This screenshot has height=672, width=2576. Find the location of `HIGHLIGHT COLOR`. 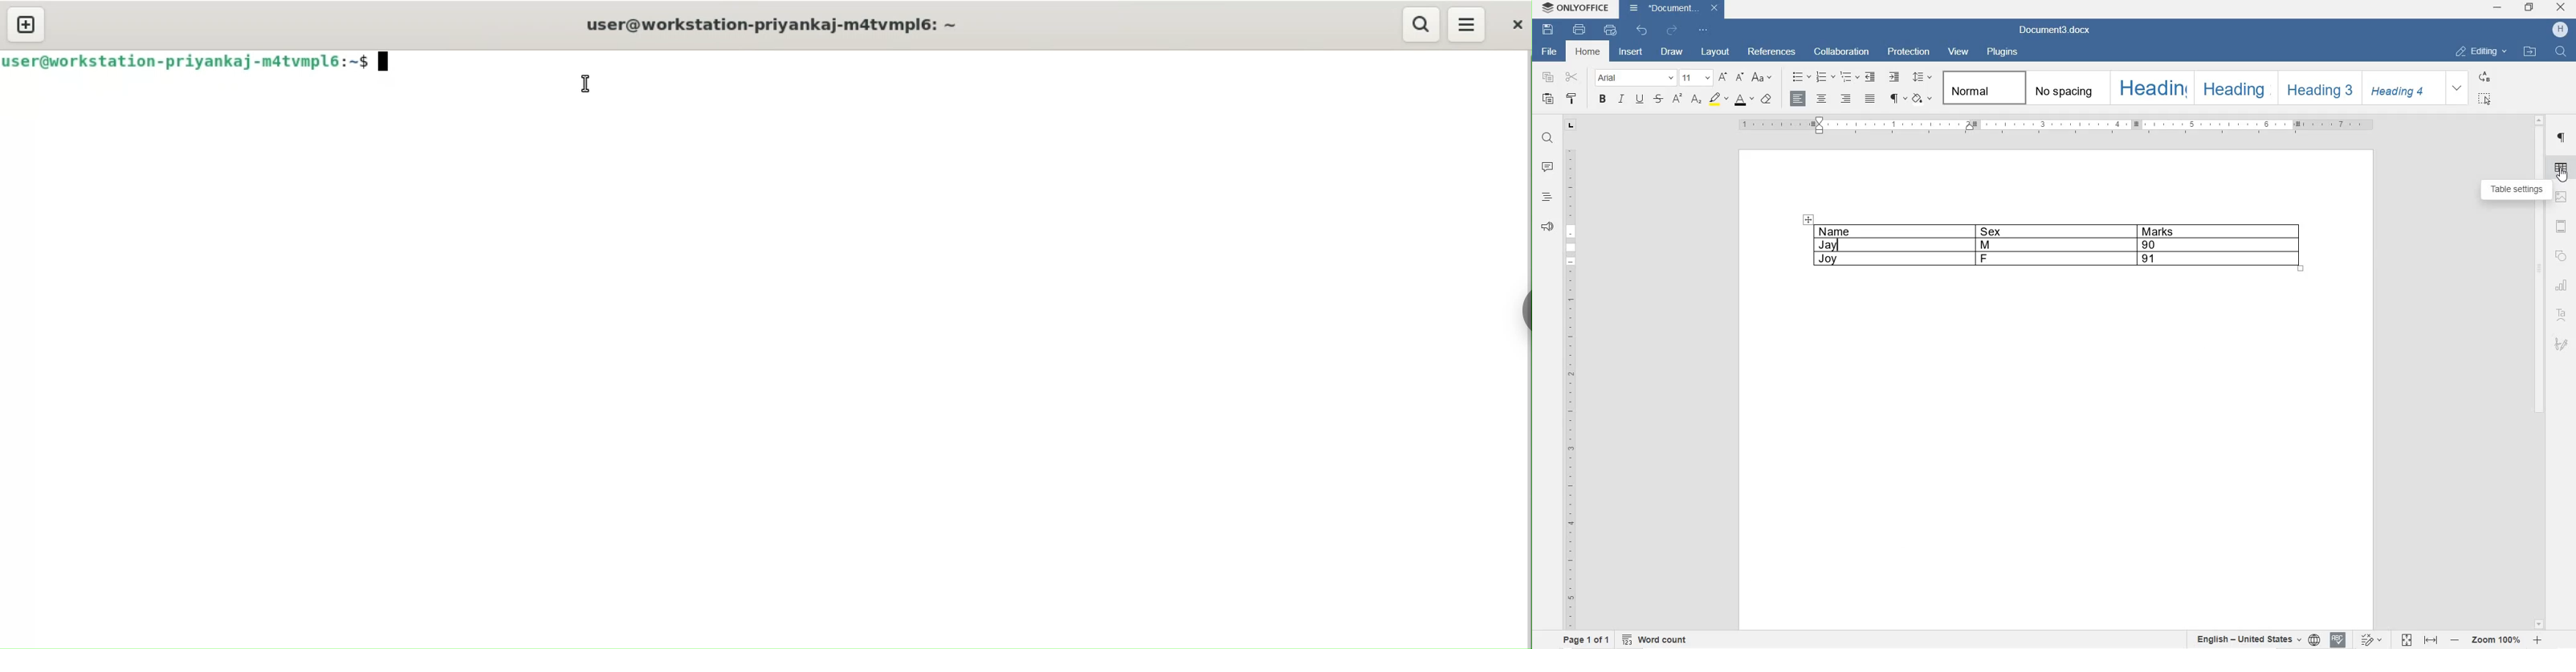

HIGHLIGHT COLOR is located at coordinates (1719, 100).